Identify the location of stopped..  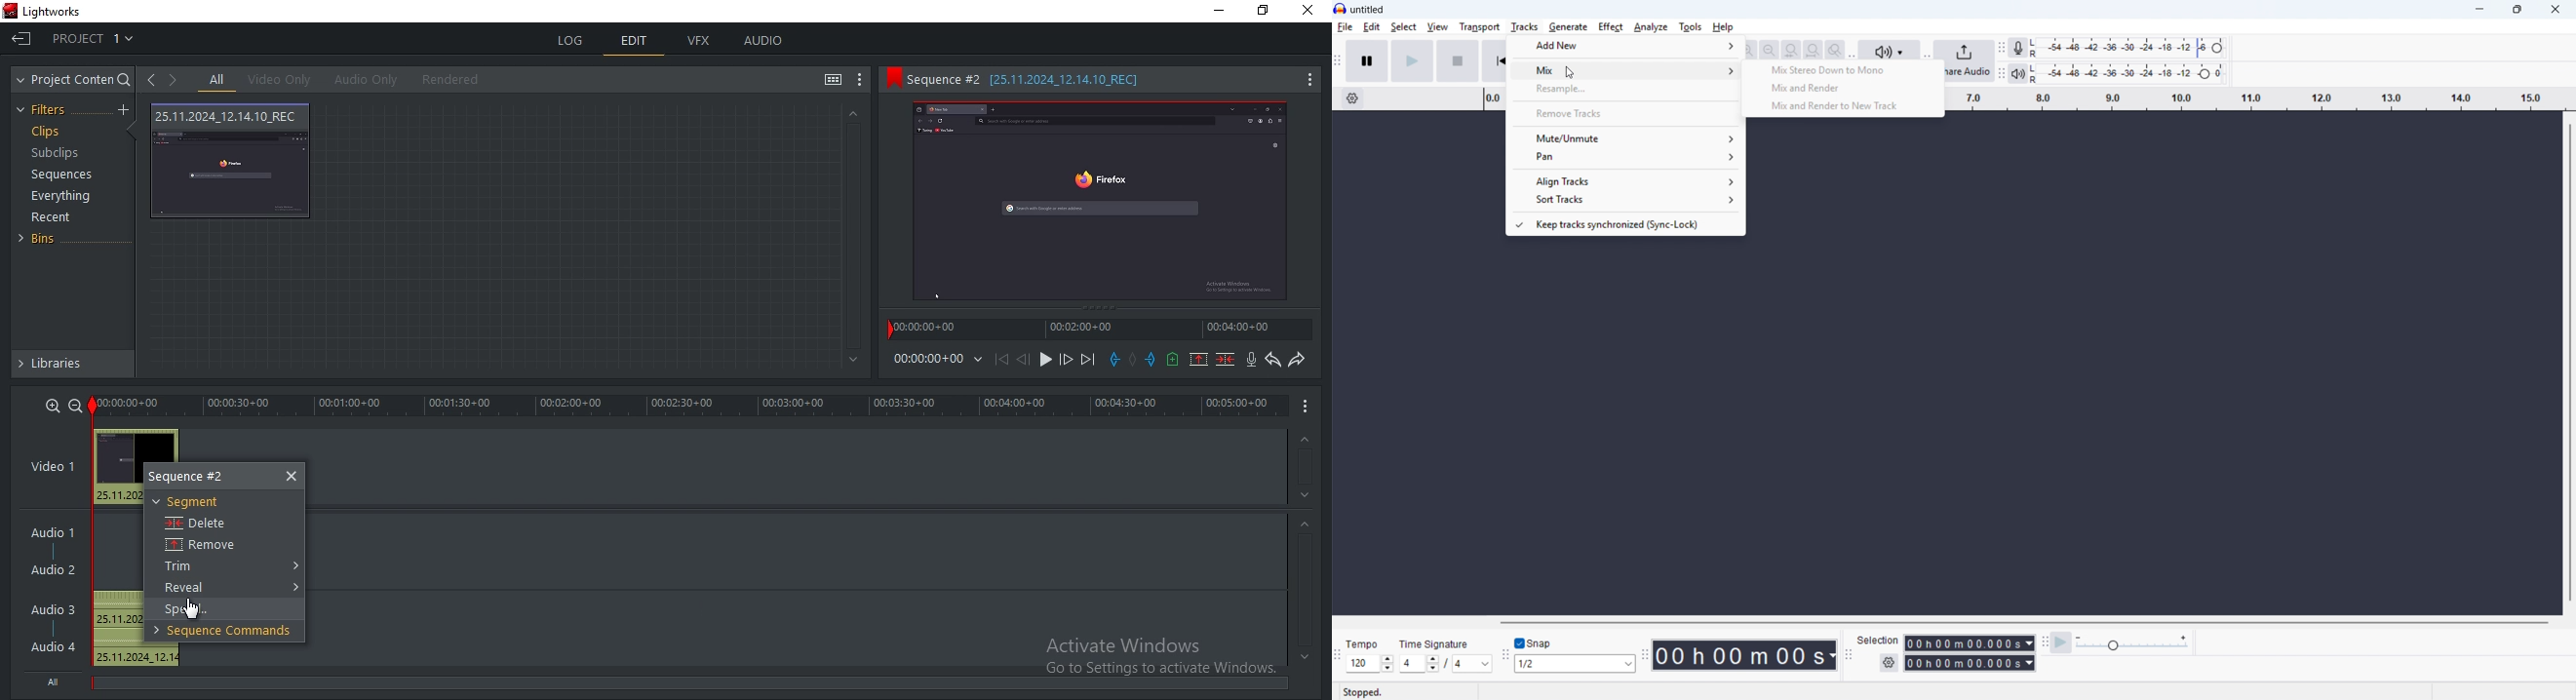
(1362, 692).